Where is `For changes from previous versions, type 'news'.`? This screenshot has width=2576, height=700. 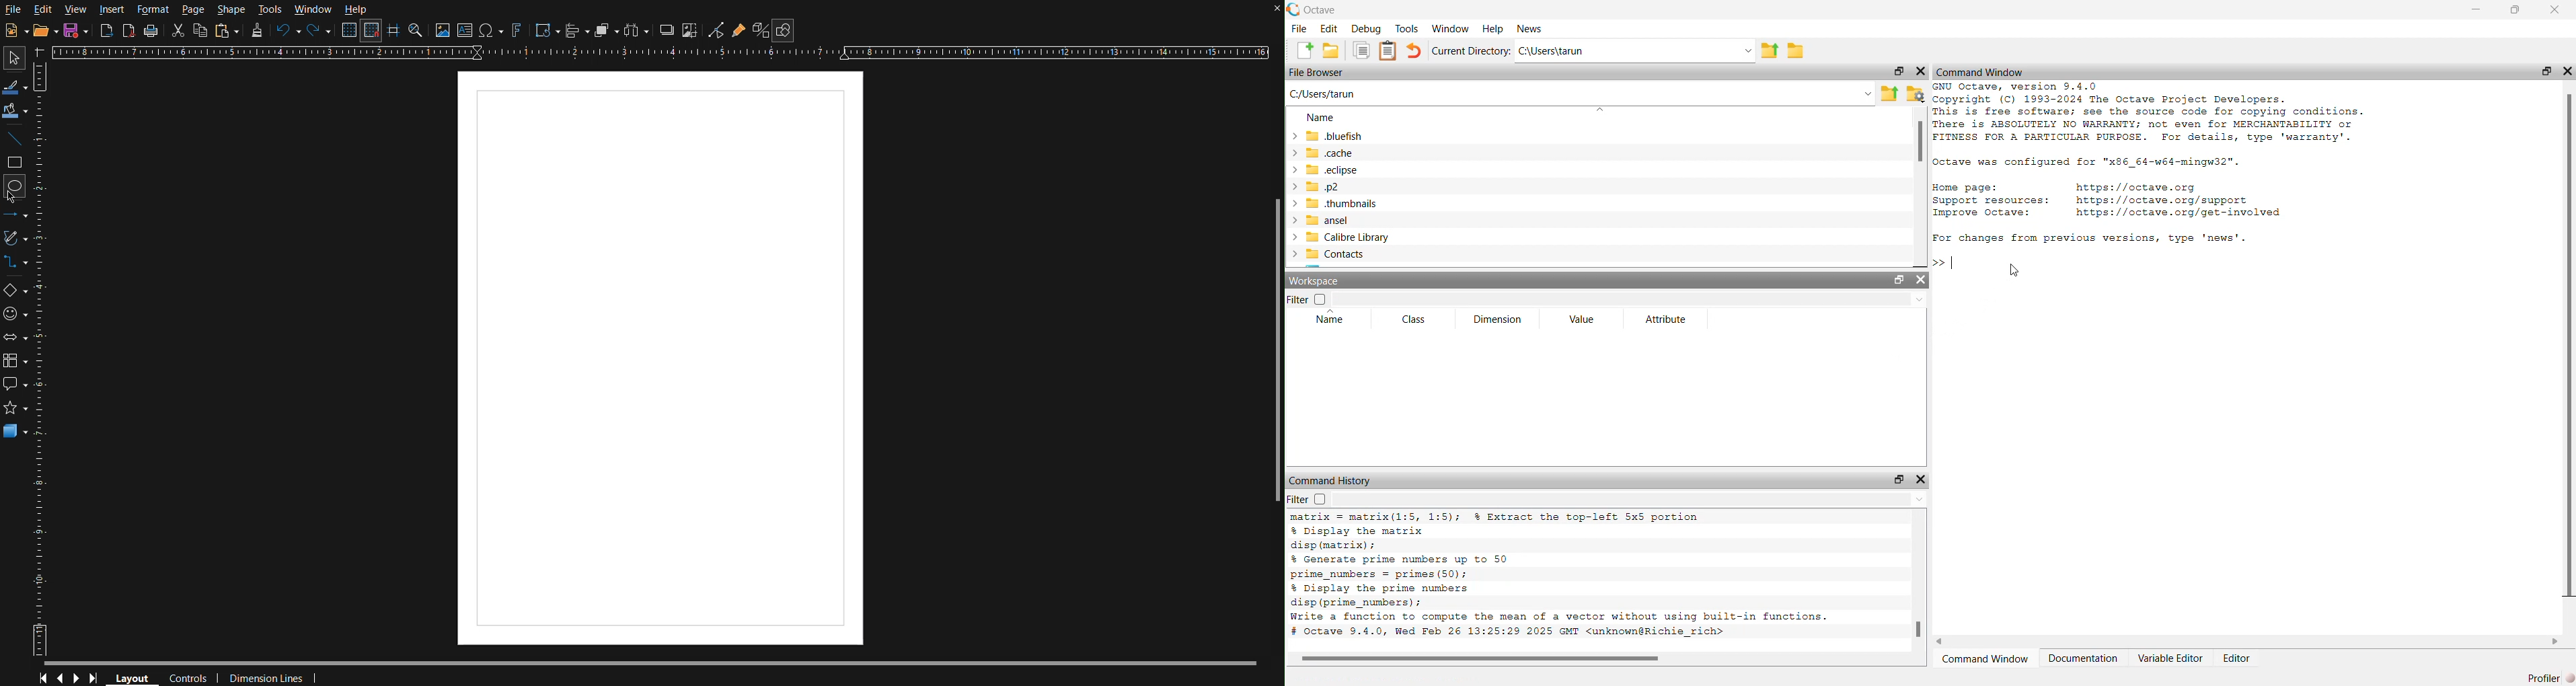 For changes from previous versions, type 'news'. is located at coordinates (2090, 238).